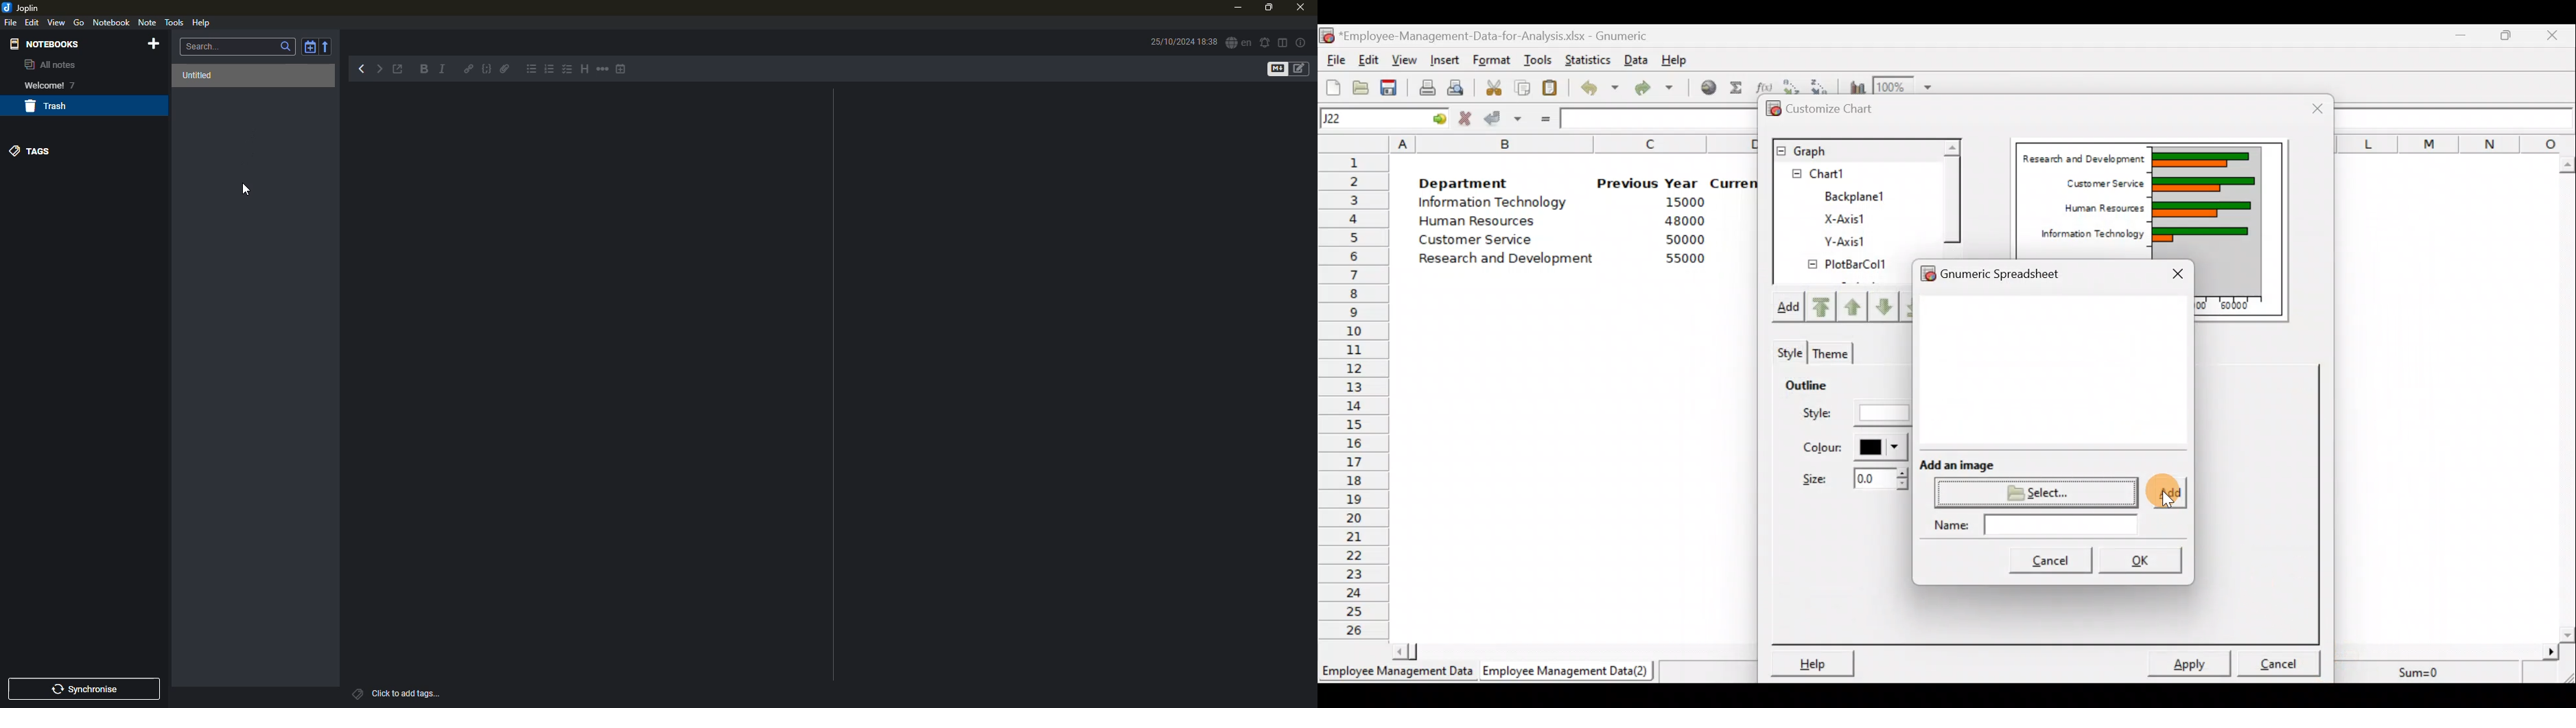 The height and width of the screenshot is (728, 2576). I want to click on Cut the selection, so click(1495, 90).